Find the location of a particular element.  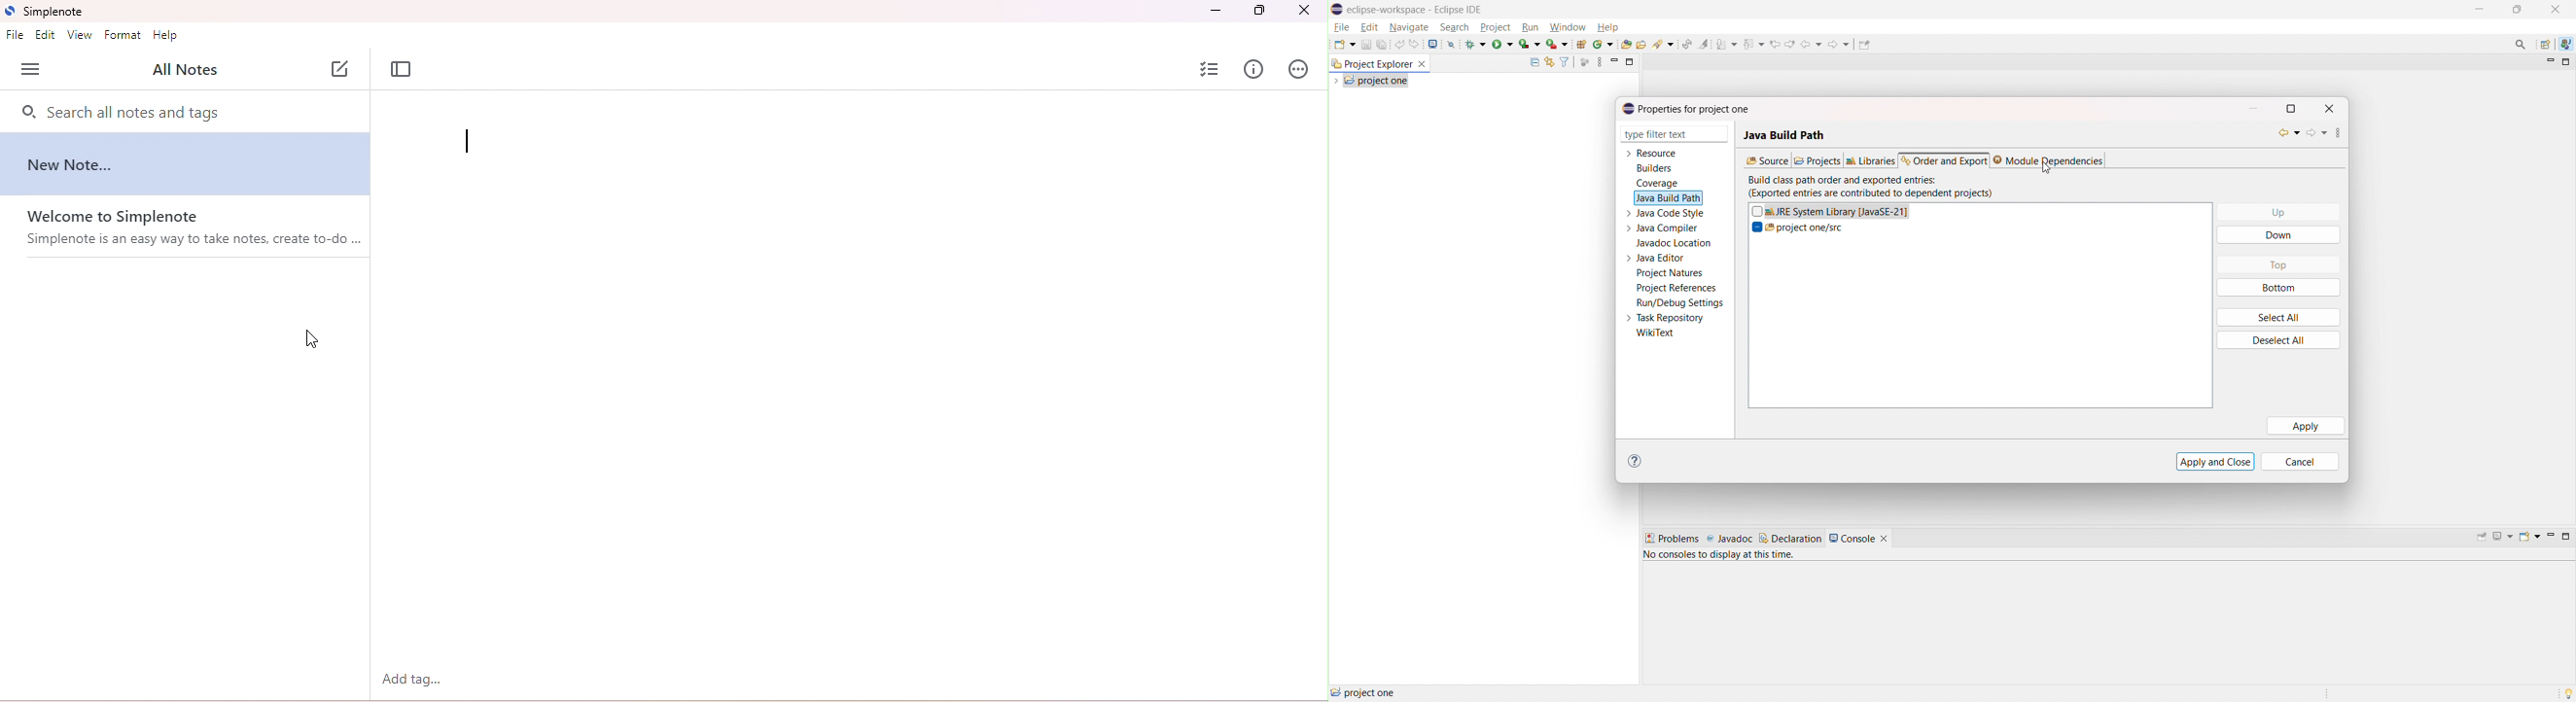

use last tool is located at coordinates (1557, 44).